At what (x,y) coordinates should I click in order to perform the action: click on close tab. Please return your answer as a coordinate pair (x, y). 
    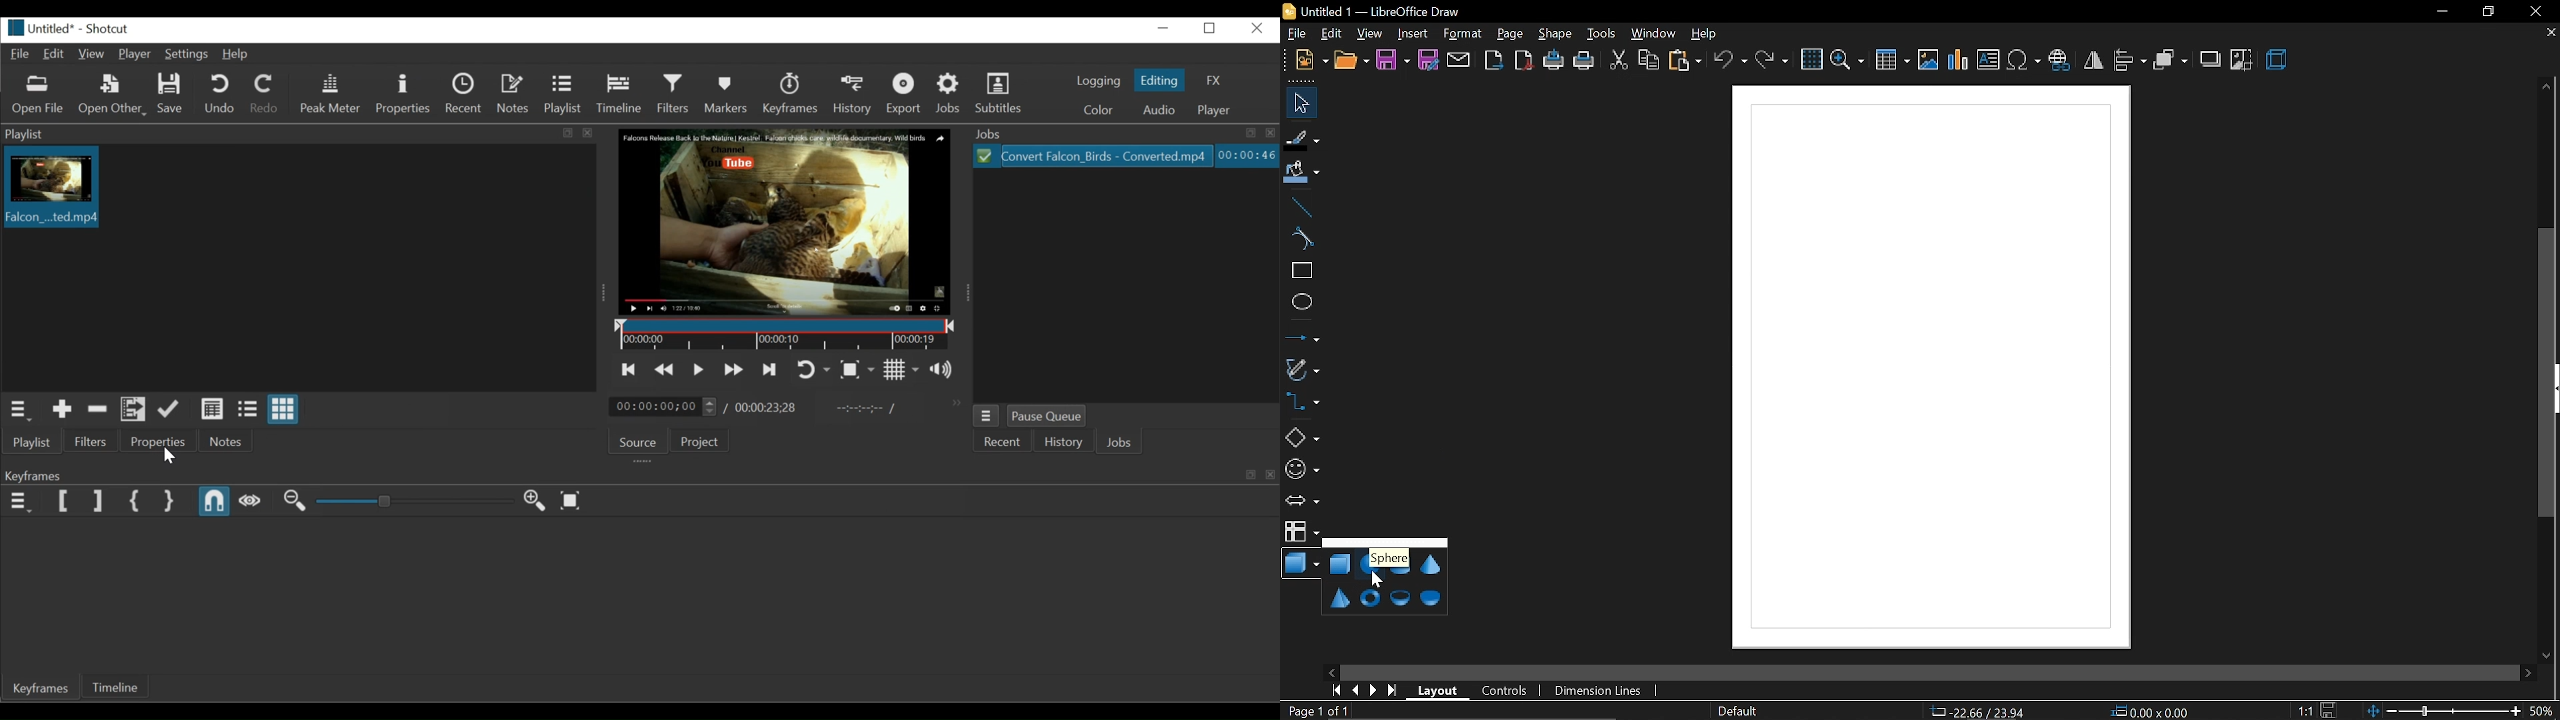
    Looking at the image, I should click on (2548, 33).